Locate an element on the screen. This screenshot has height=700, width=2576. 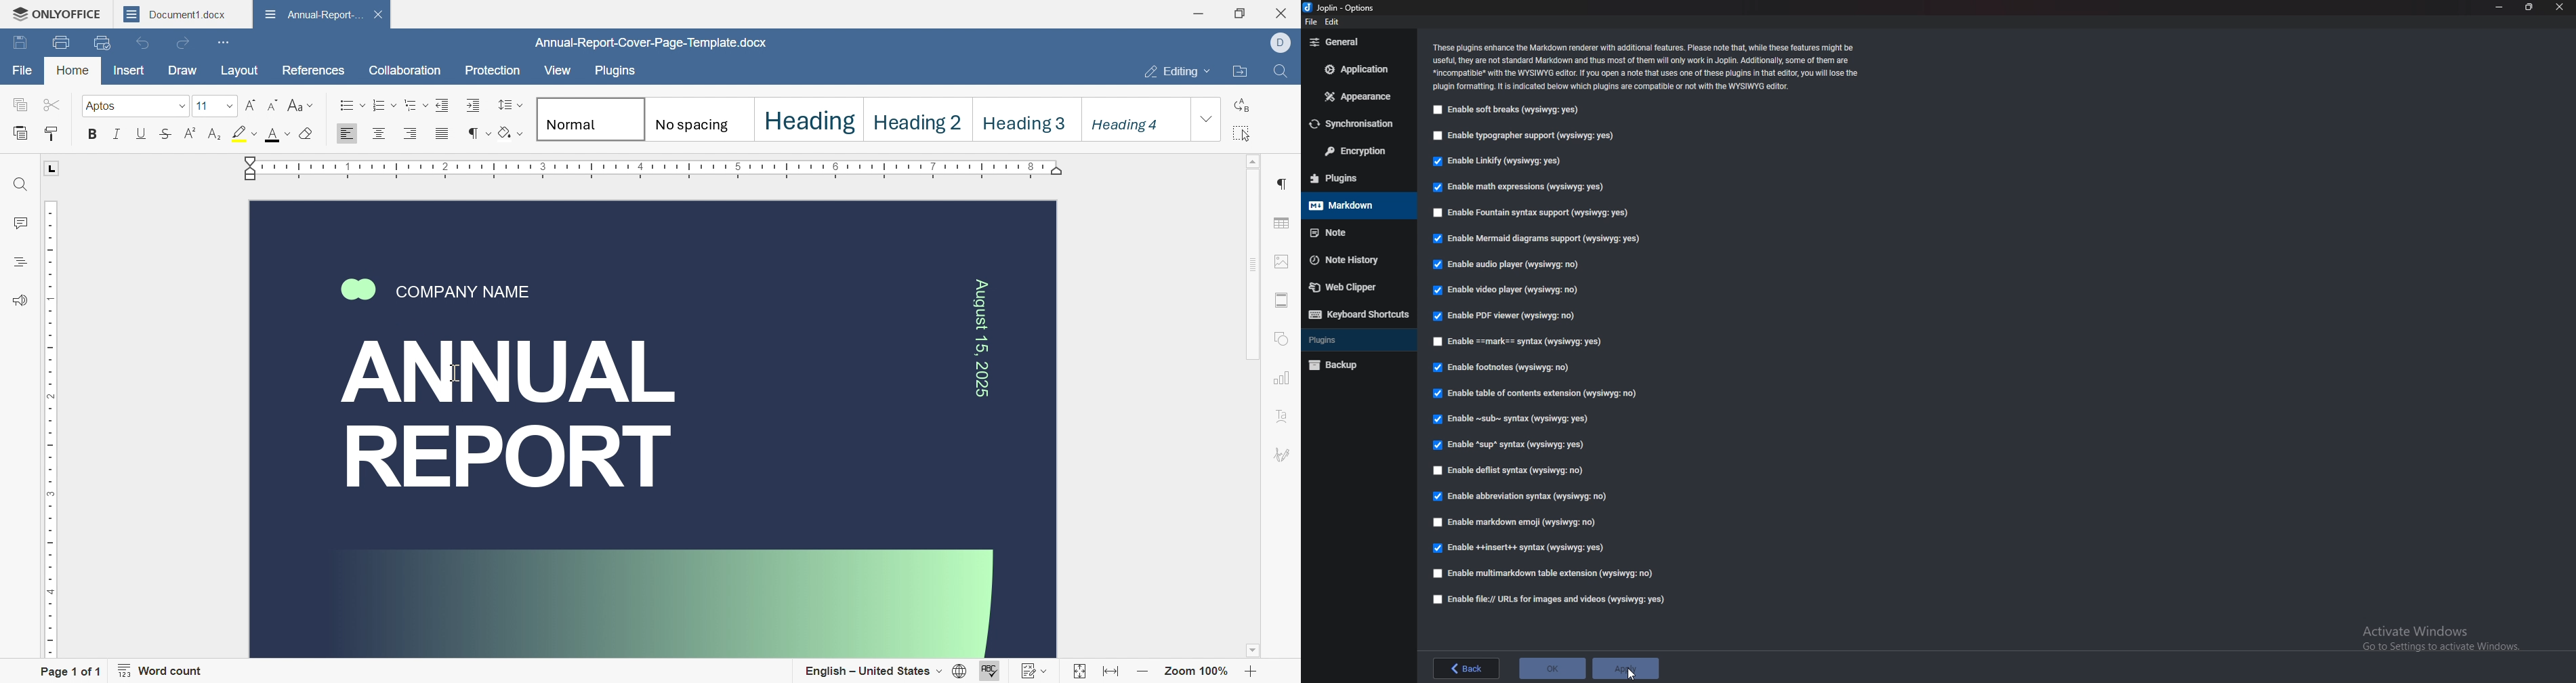
Enable math expressions is located at coordinates (1517, 187).